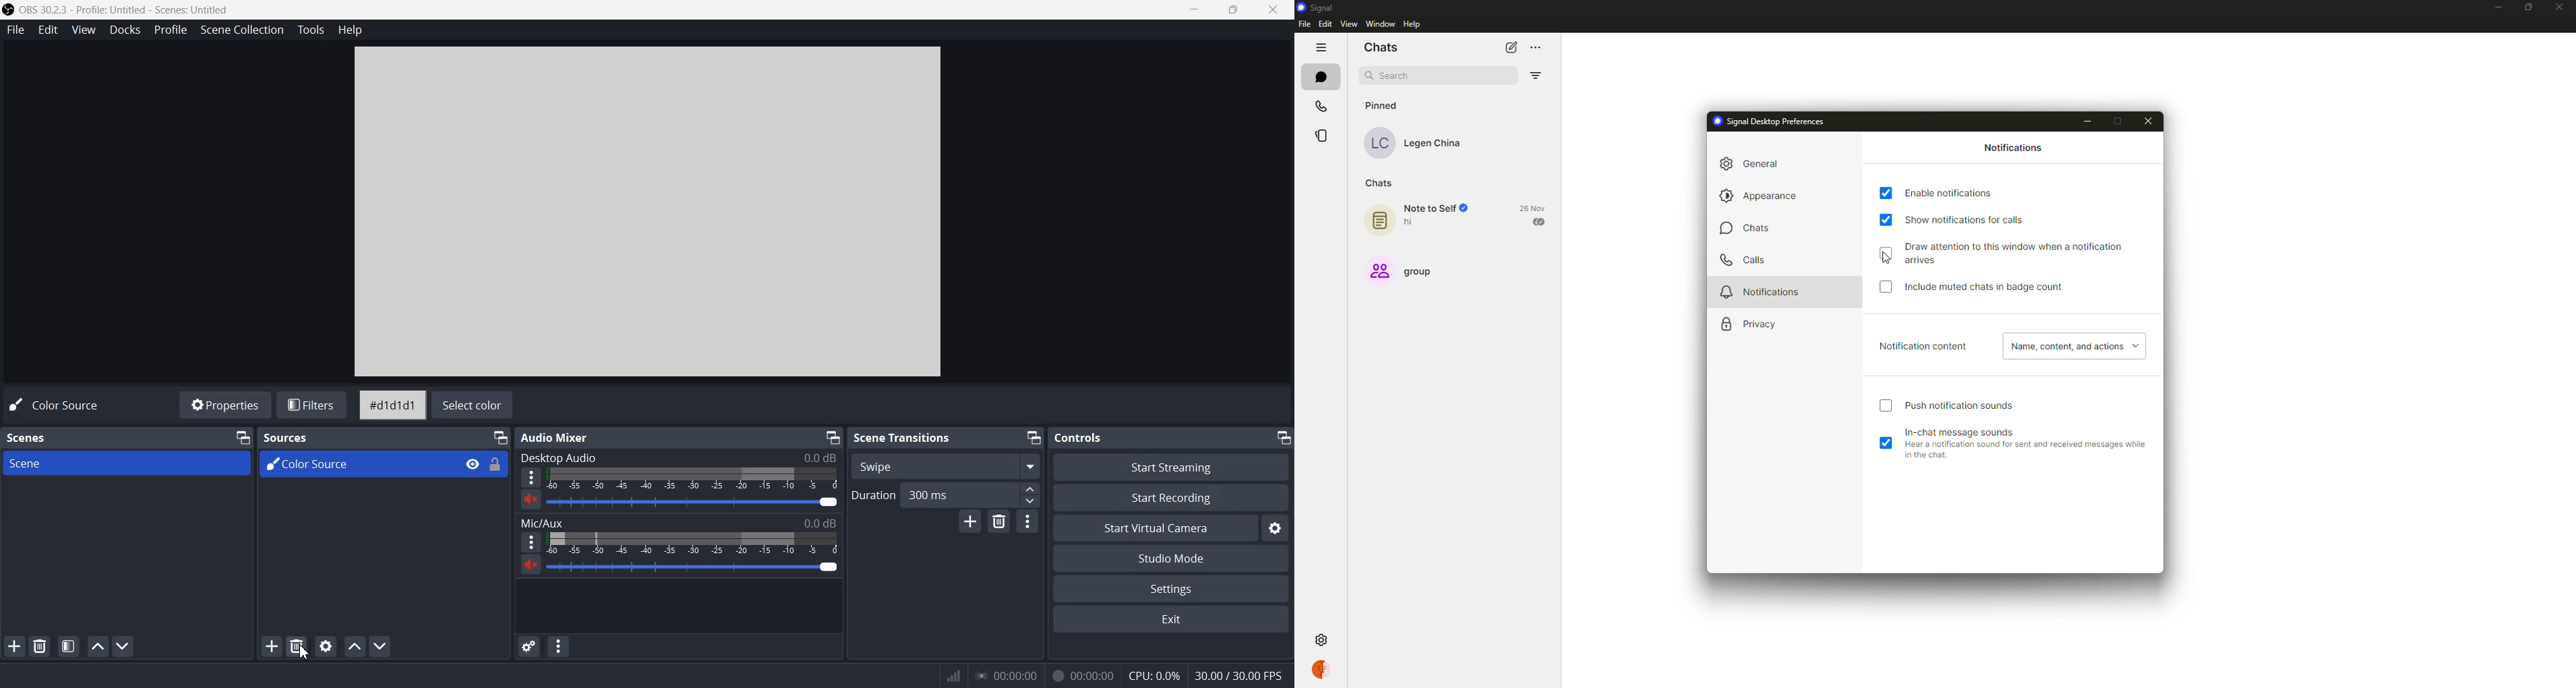  What do you see at coordinates (96, 646) in the screenshot?
I see `Move scene up` at bounding box center [96, 646].